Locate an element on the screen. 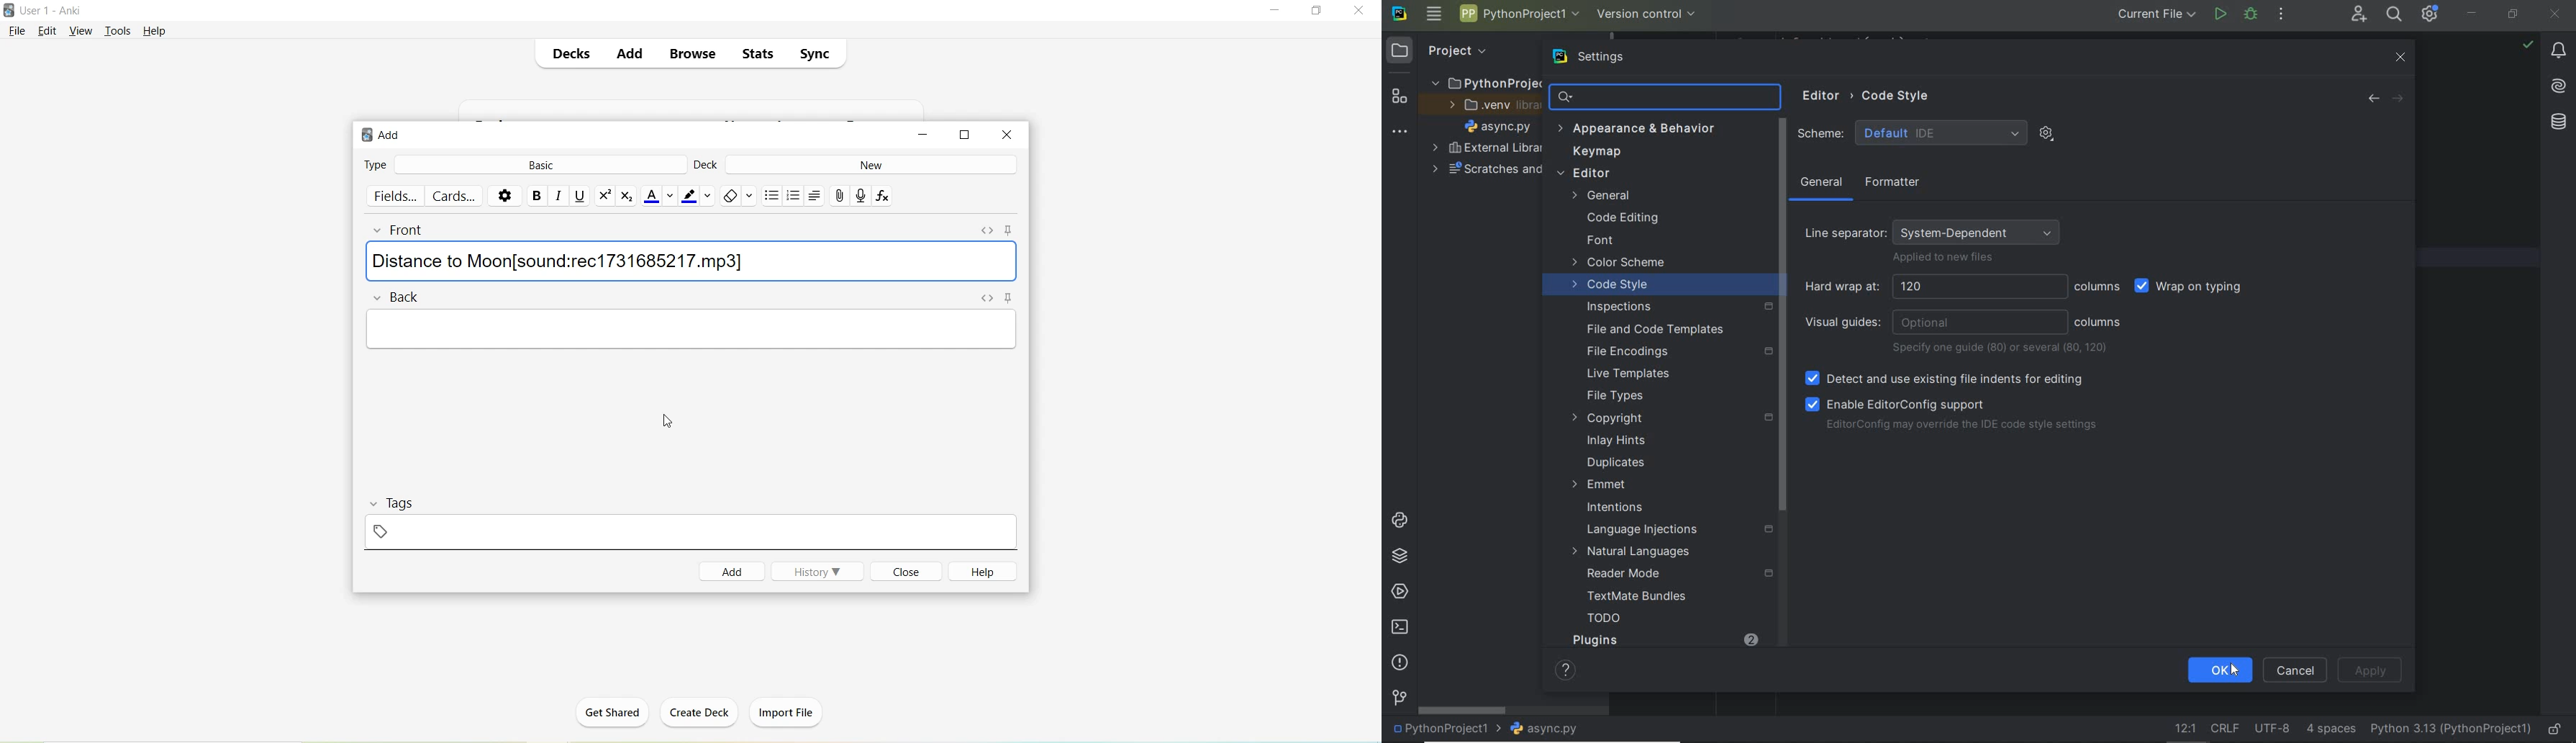 This screenshot has height=756, width=2576. MINIMIZE is located at coordinates (2474, 12).